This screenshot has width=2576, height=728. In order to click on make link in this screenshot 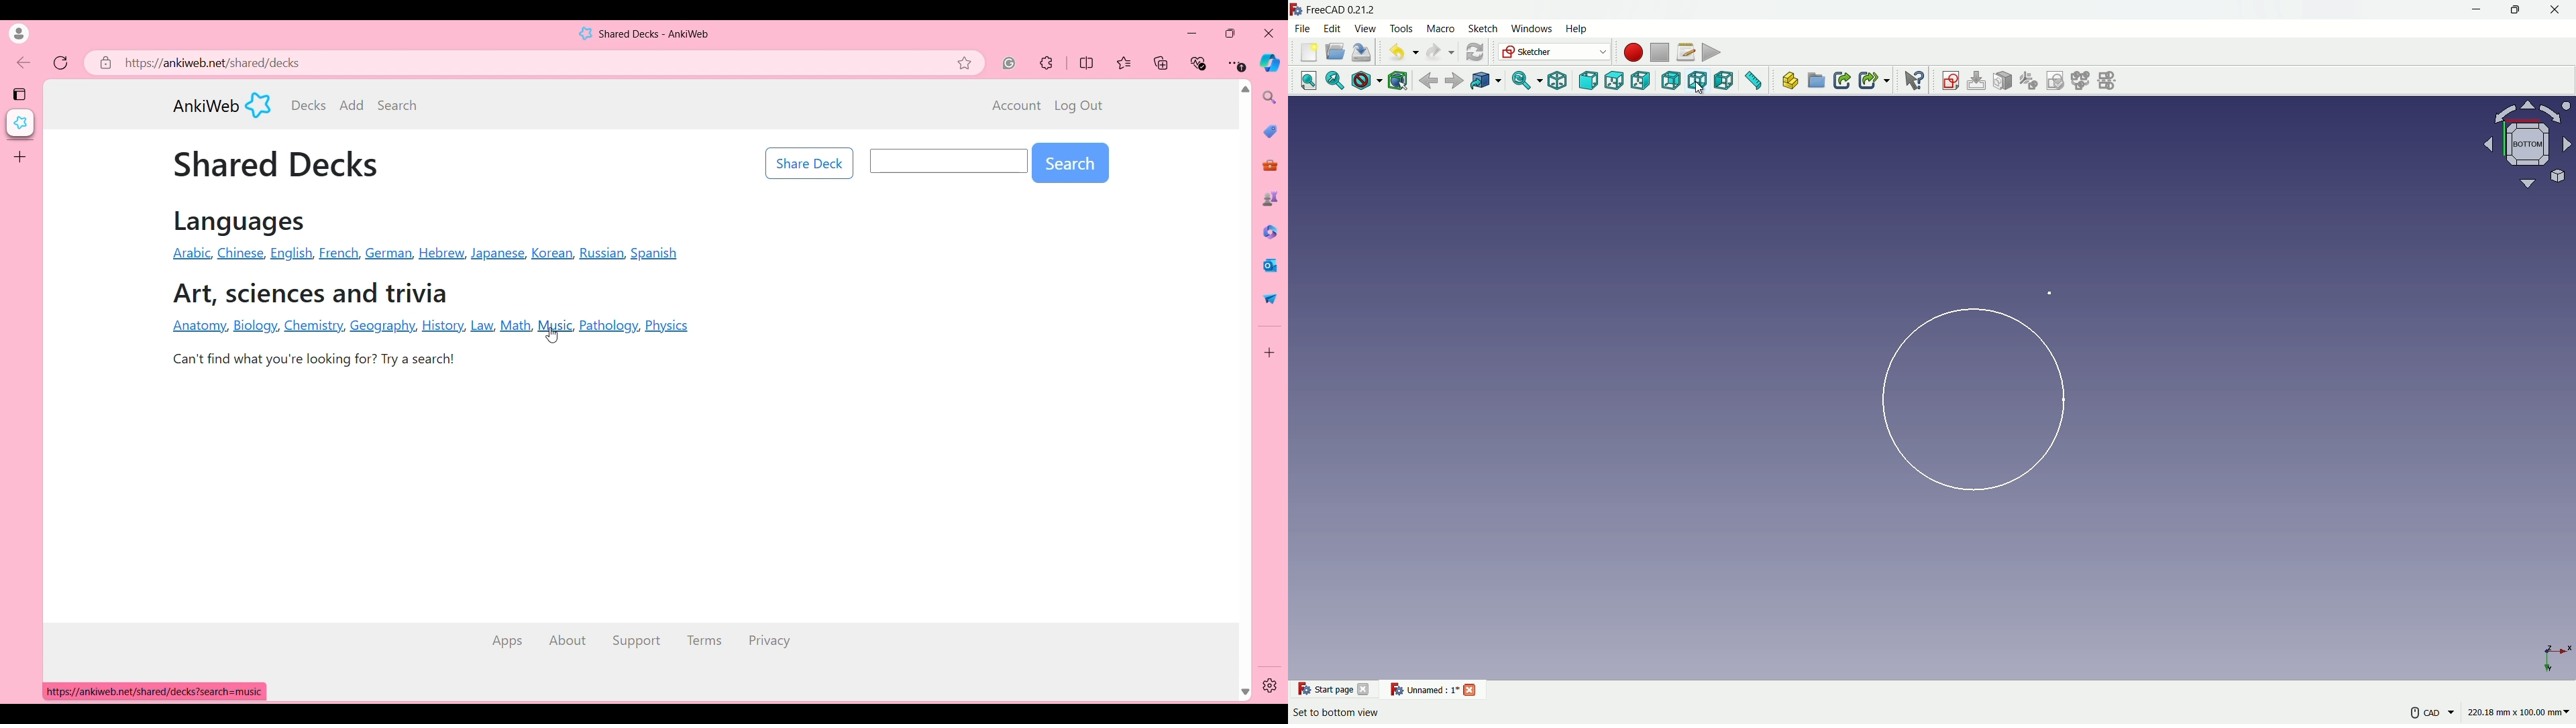, I will do `click(1842, 82)`.